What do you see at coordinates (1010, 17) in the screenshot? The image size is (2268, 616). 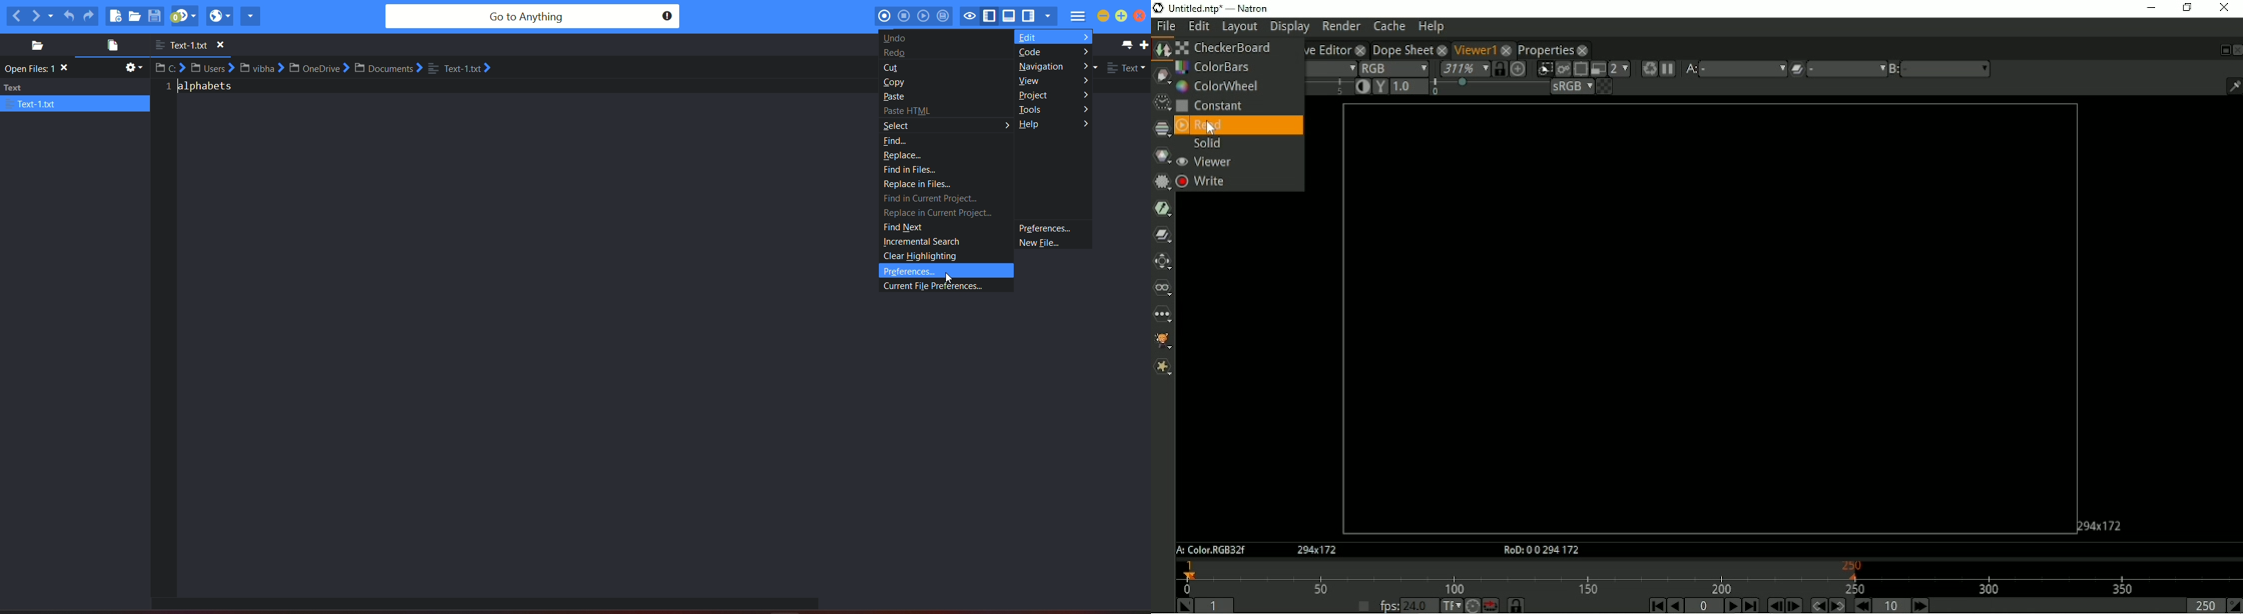 I see `show/hide bottom pane` at bounding box center [1010, 17].